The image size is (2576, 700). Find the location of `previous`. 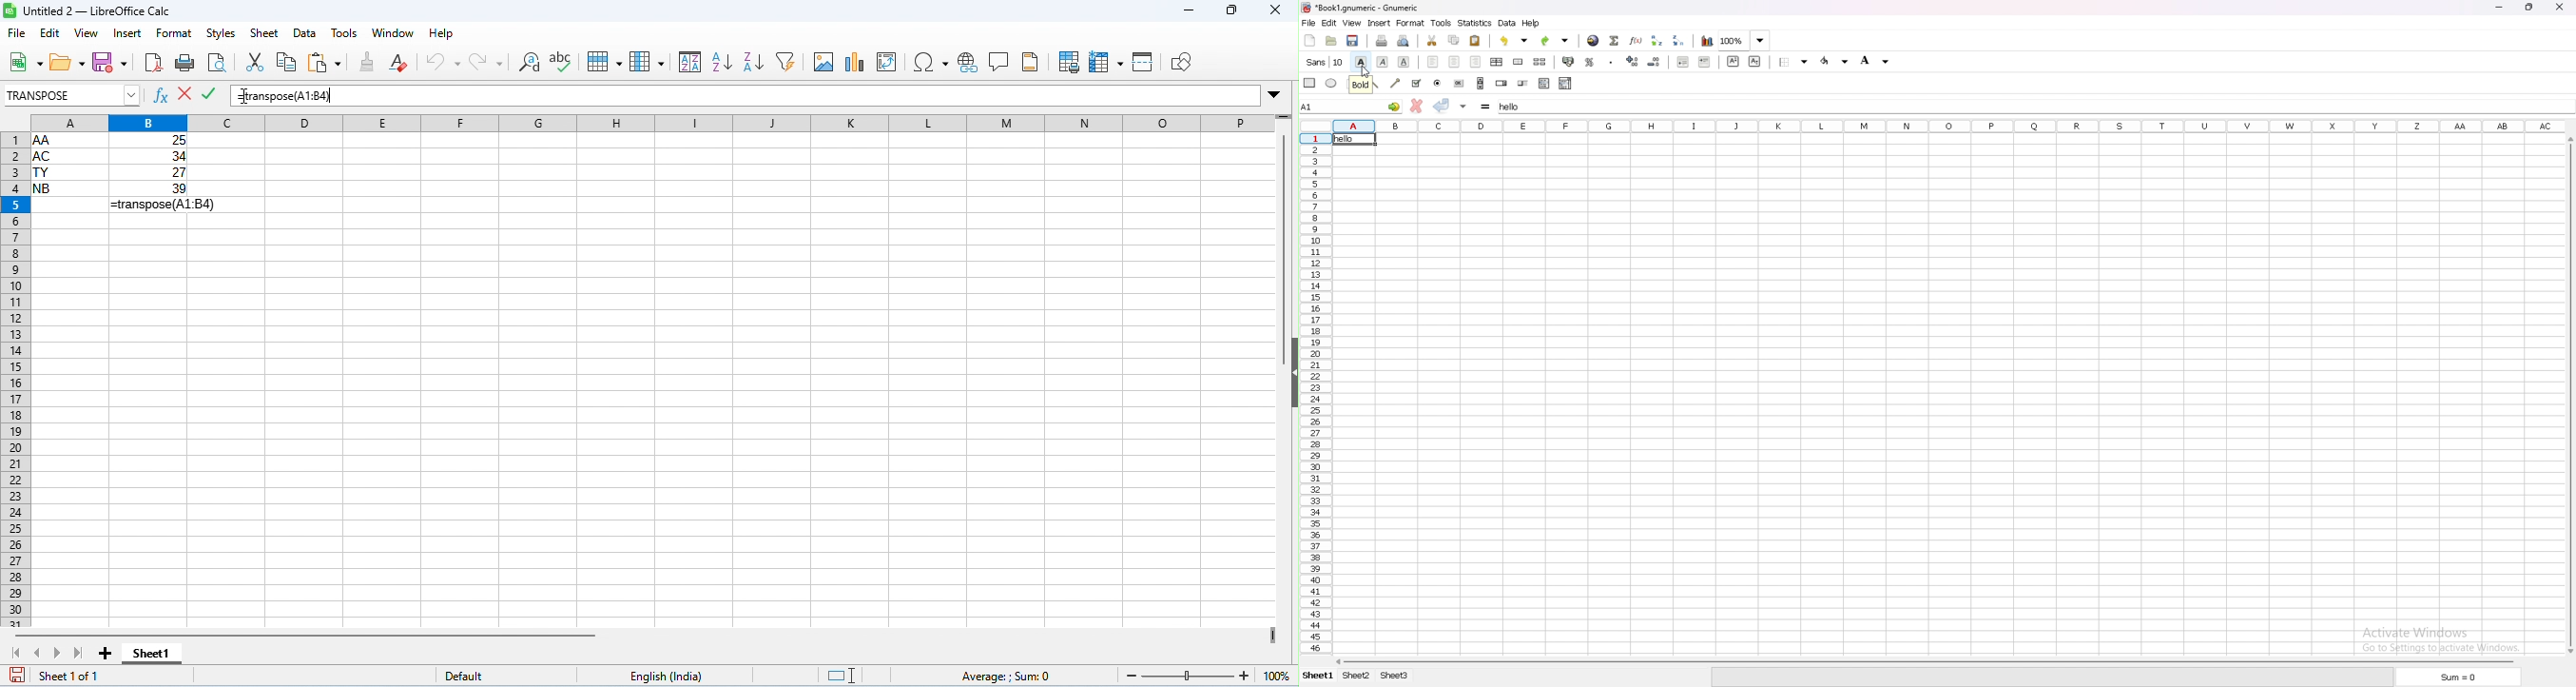

previous is located at coordinates (41, 652).